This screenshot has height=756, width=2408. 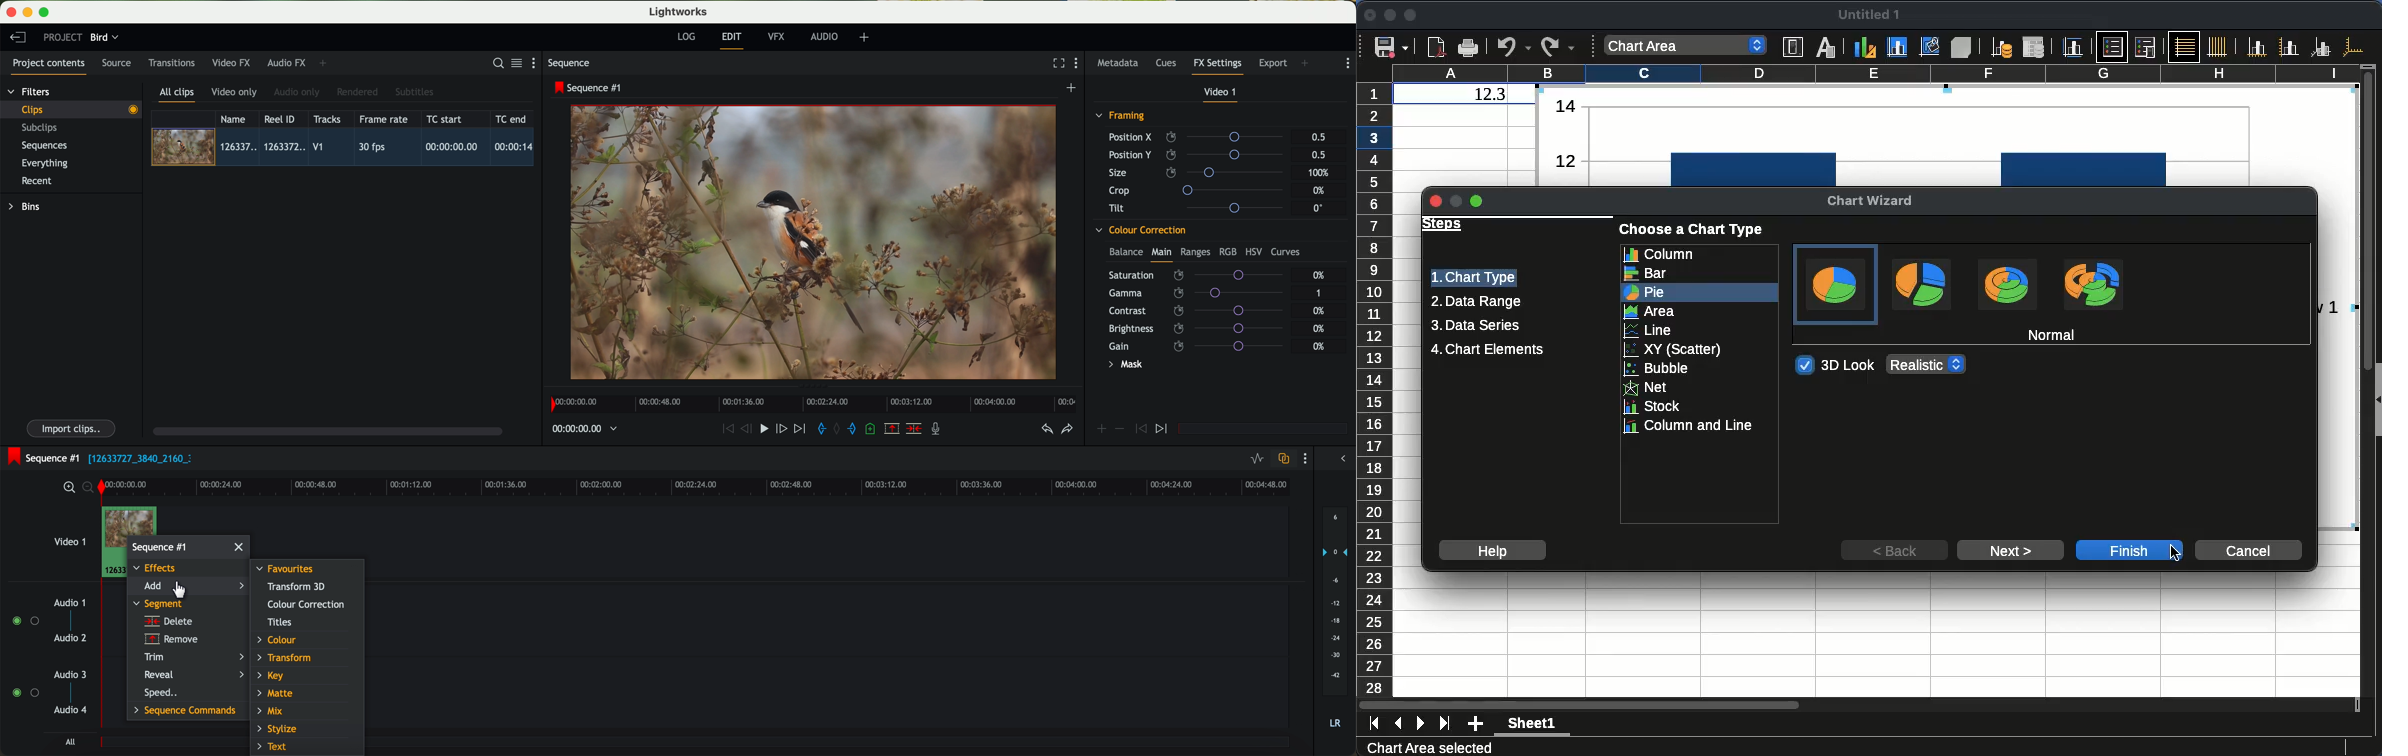 What do you see at coordinates (1492, 550) in the screenshot?
I see `help` at bounding box center [1492, 550].